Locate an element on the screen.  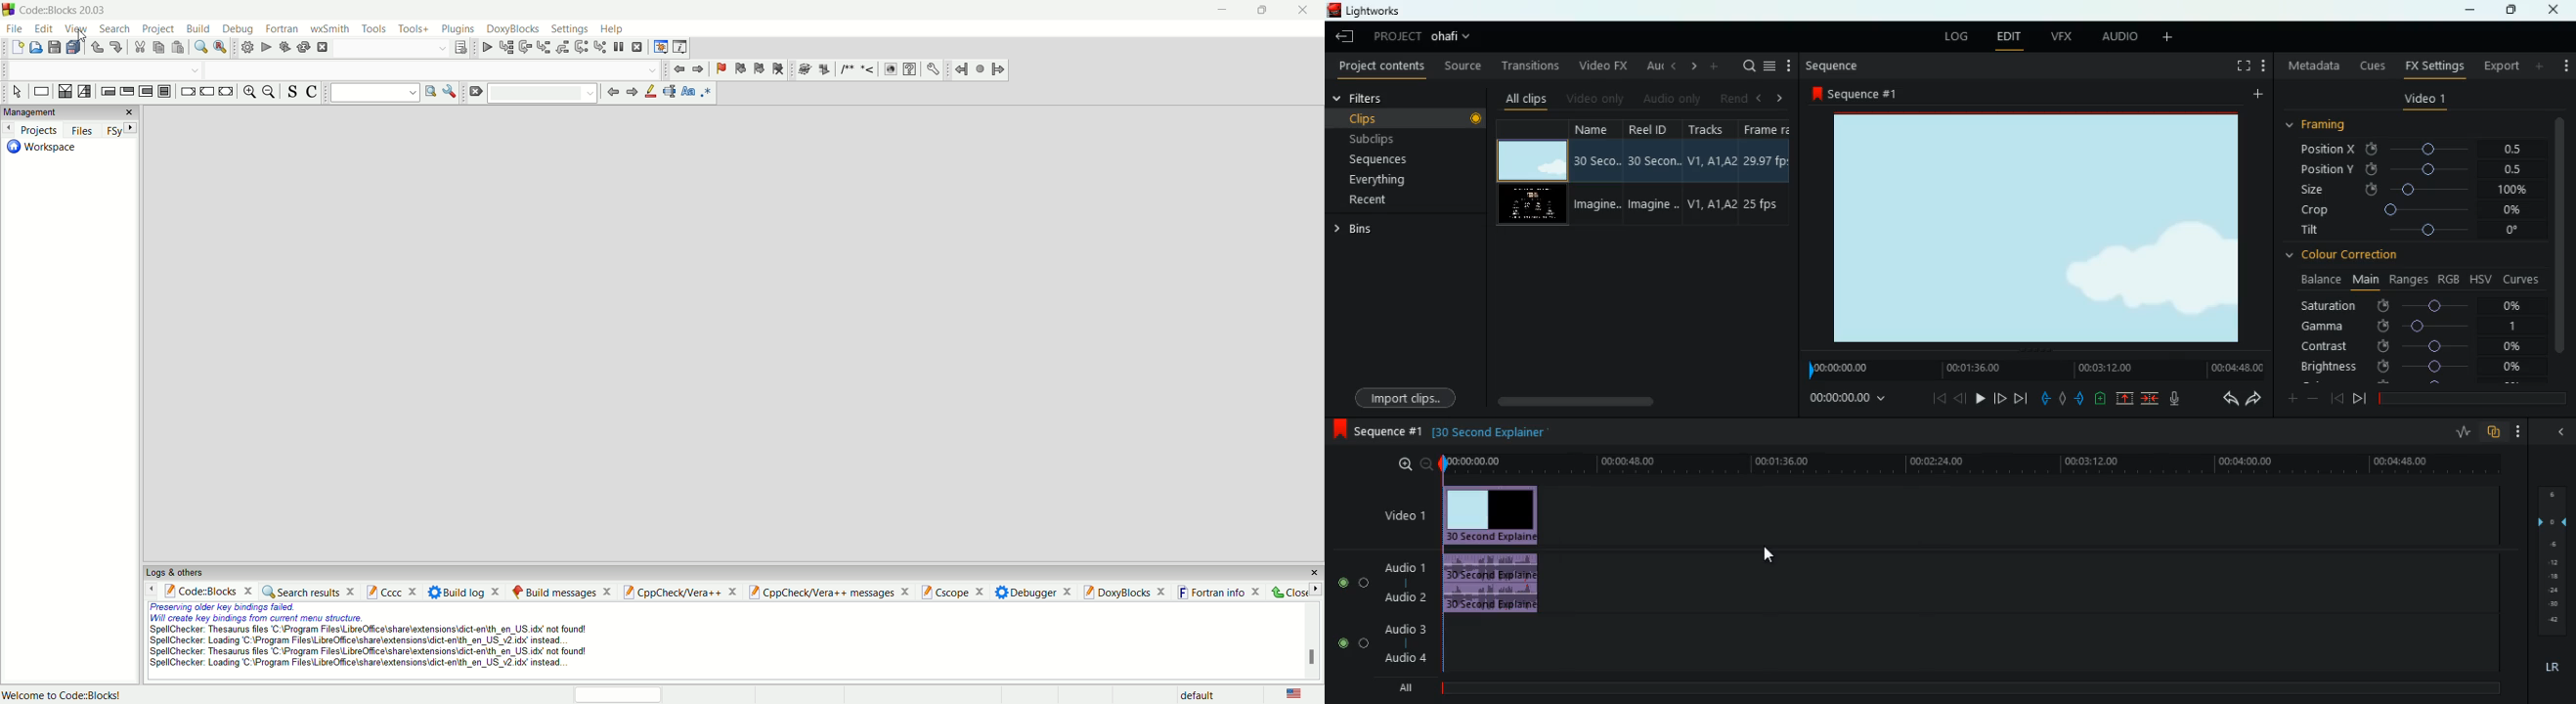
subclips is located at coordinates (1377, 138).